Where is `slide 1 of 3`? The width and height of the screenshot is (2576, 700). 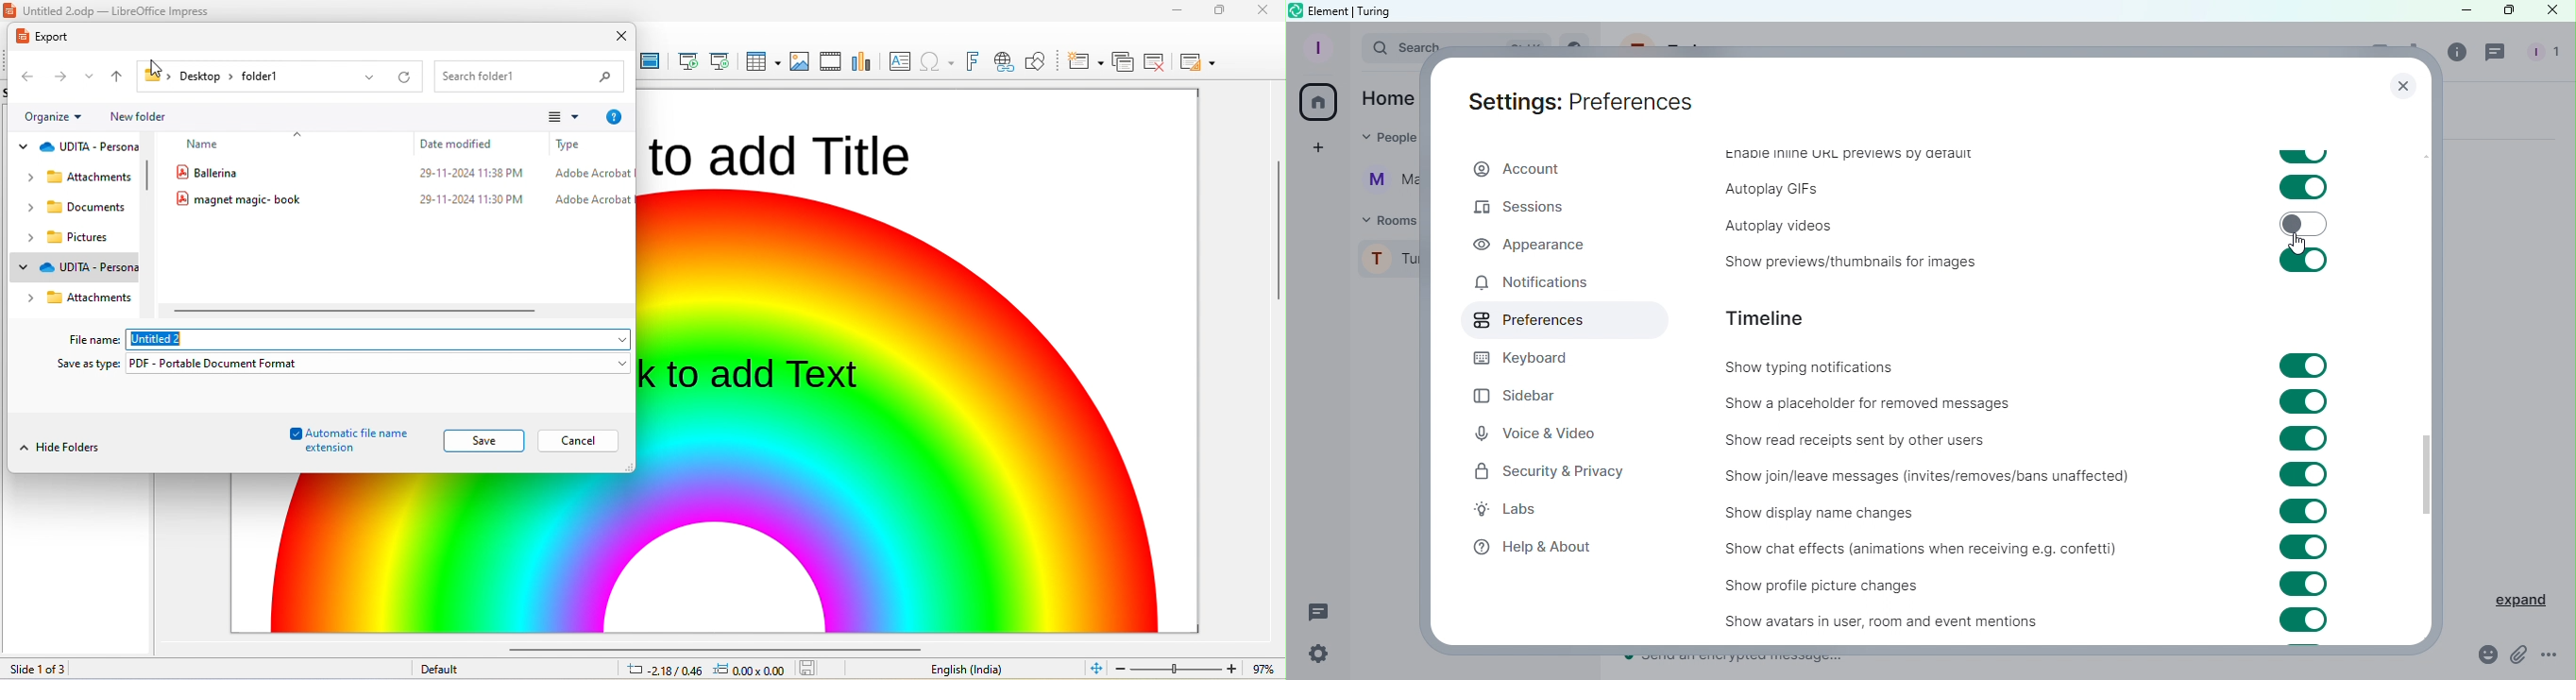
slide 1 of 3 is located at coordinates (69, 669).